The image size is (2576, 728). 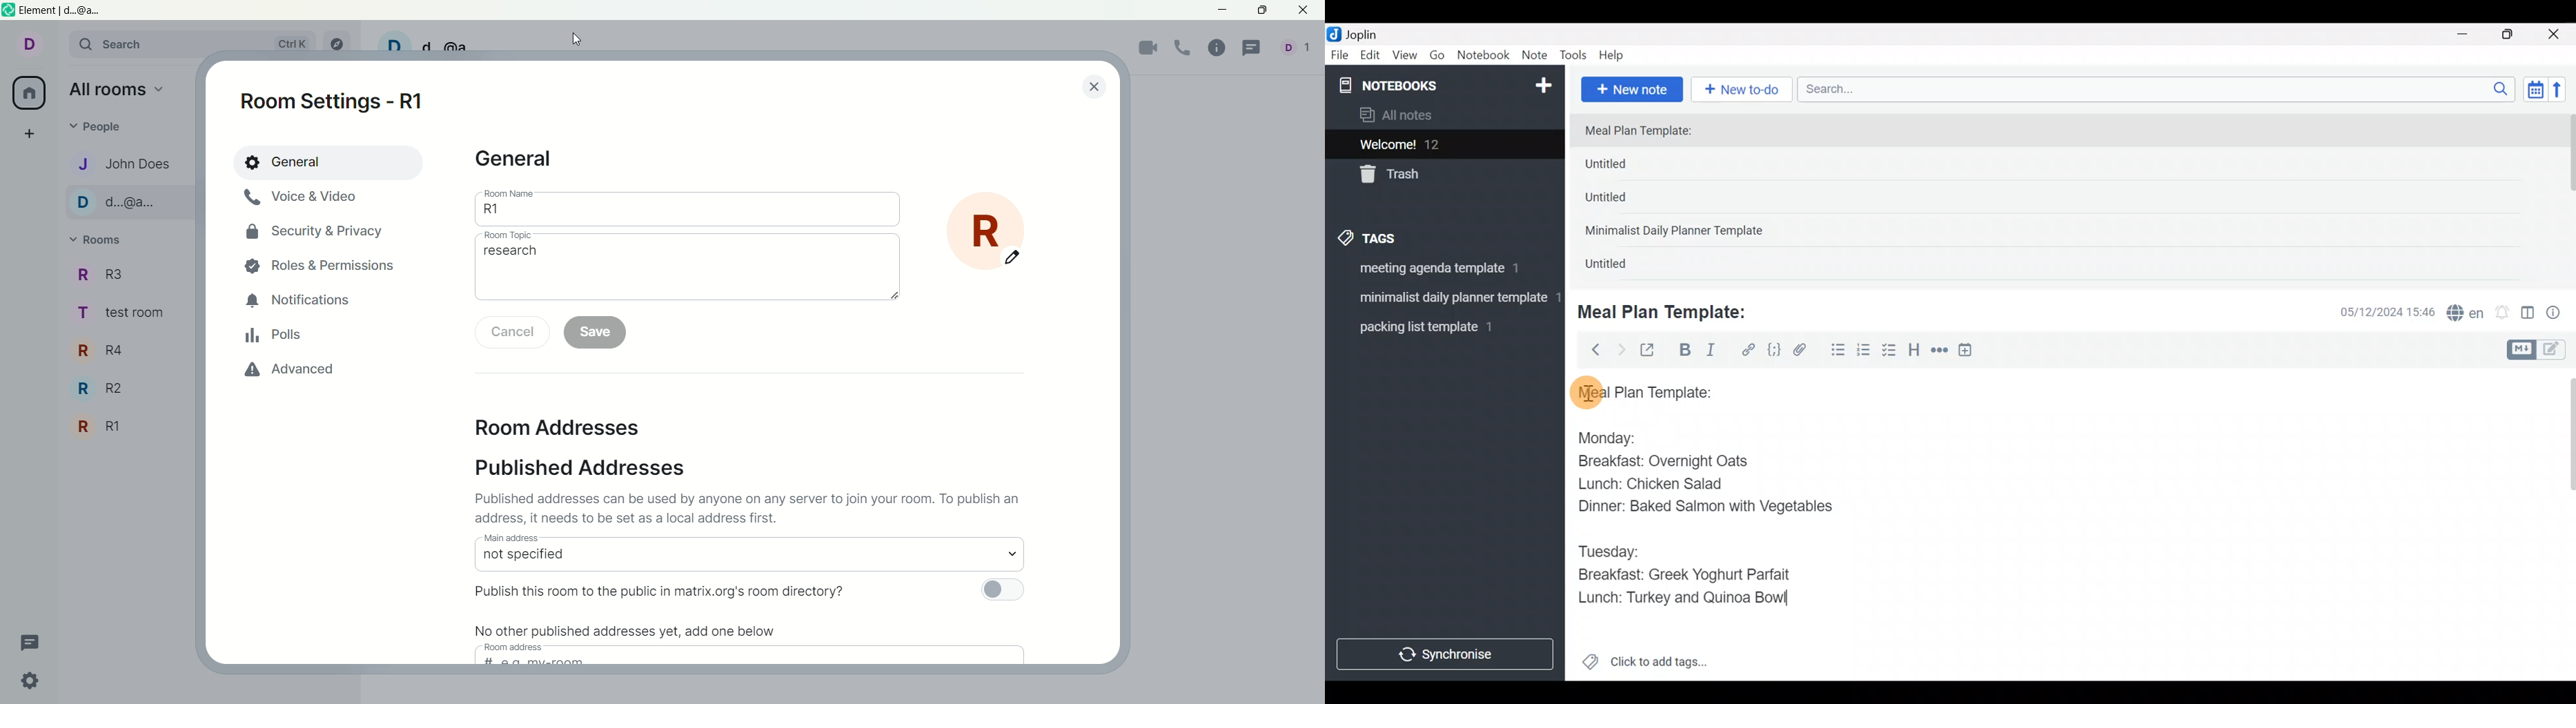 I want to click on Back, so click(x=1590, y=349).